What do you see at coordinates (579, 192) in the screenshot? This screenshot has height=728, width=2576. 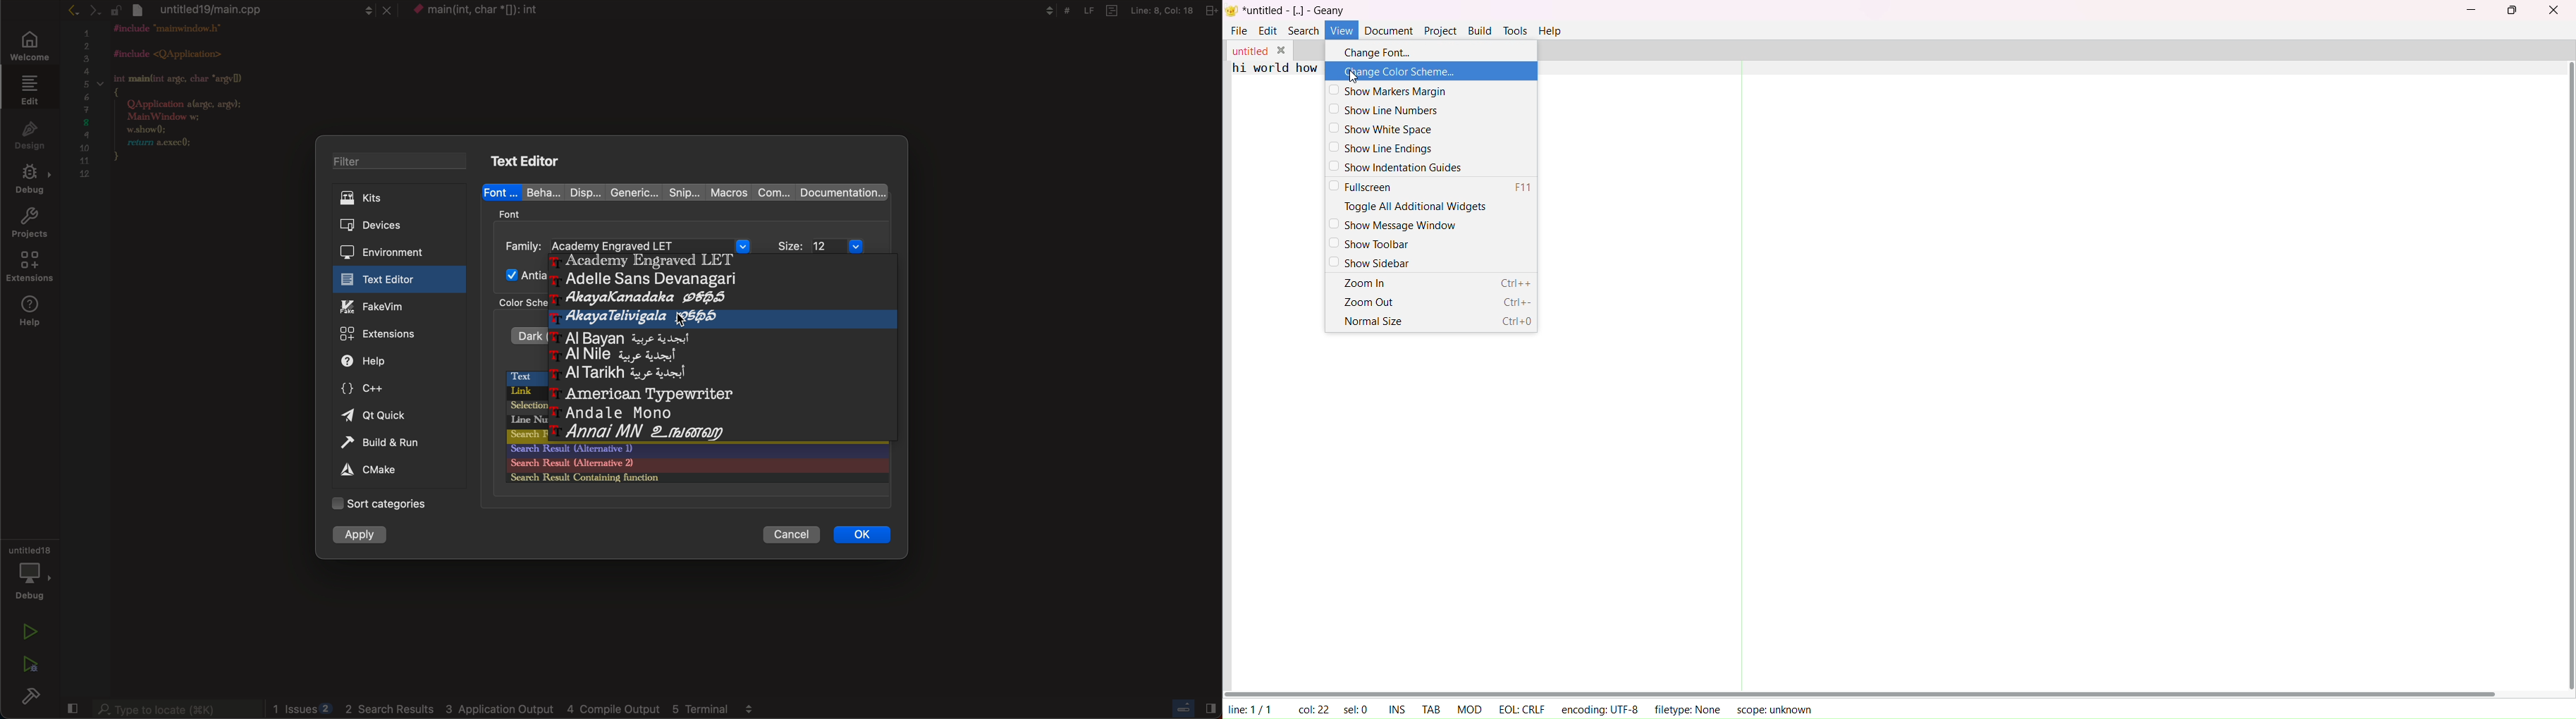 I see `disp` at bounding box center [579, 192].